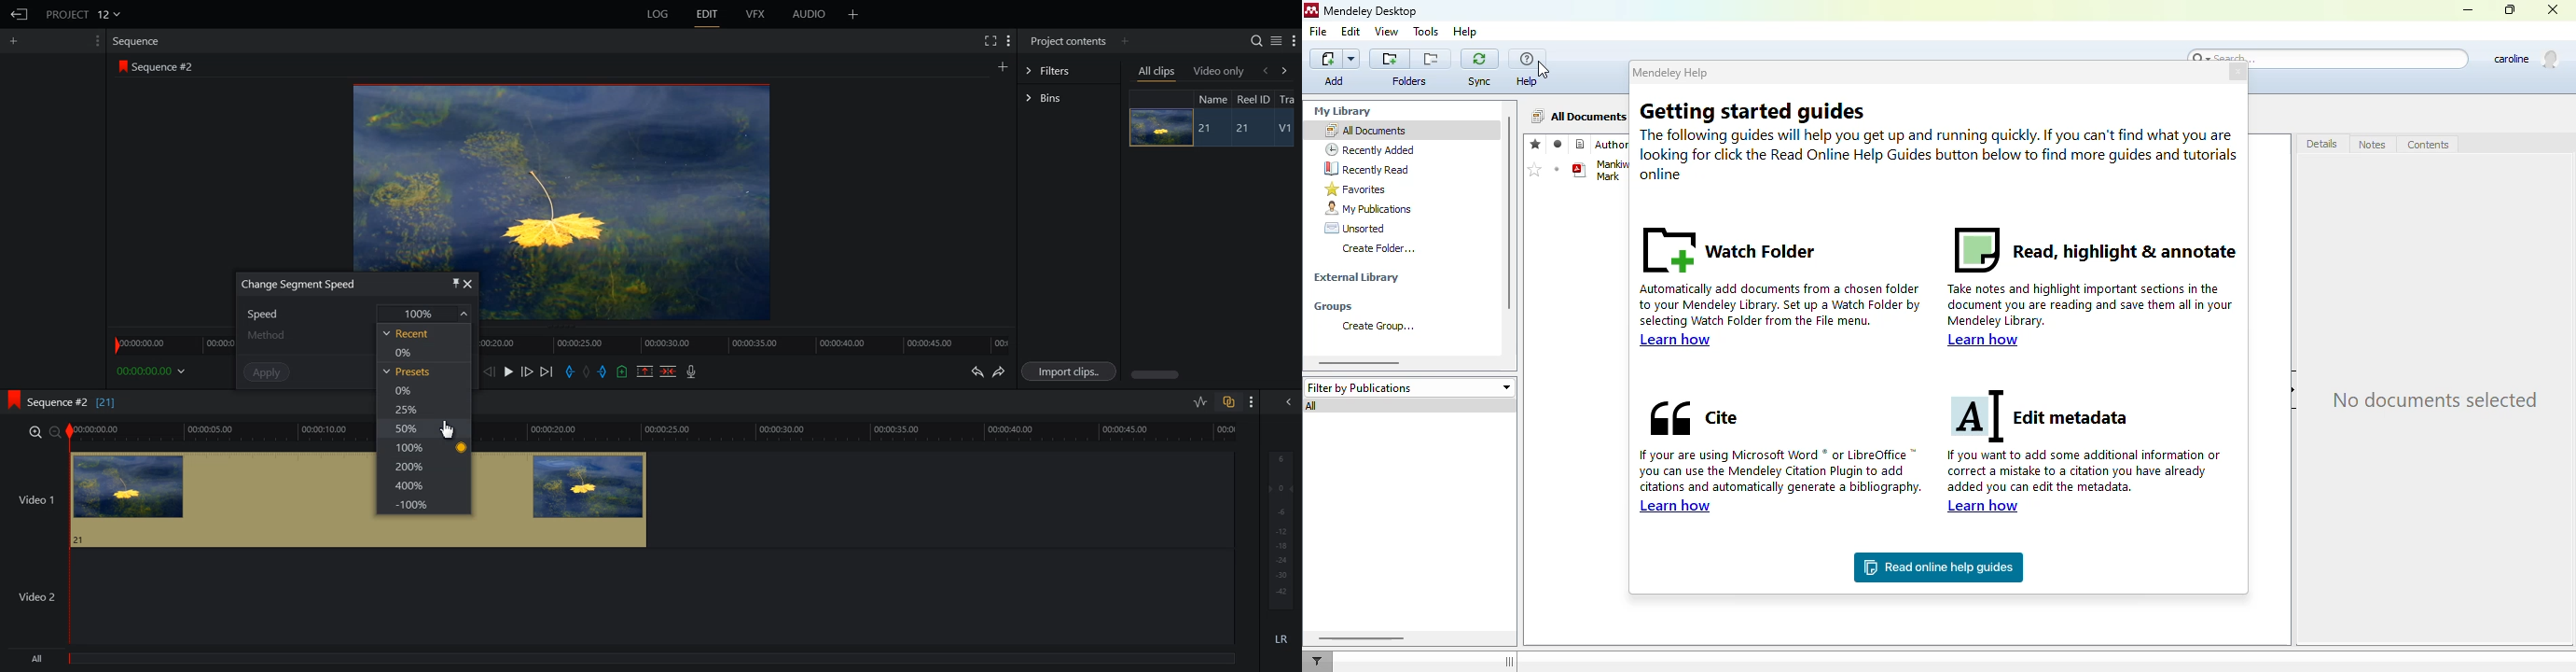  Describe the element at coordinates (2093, 248) in the screenshot. I see `read, highlight & annotate` at that location.